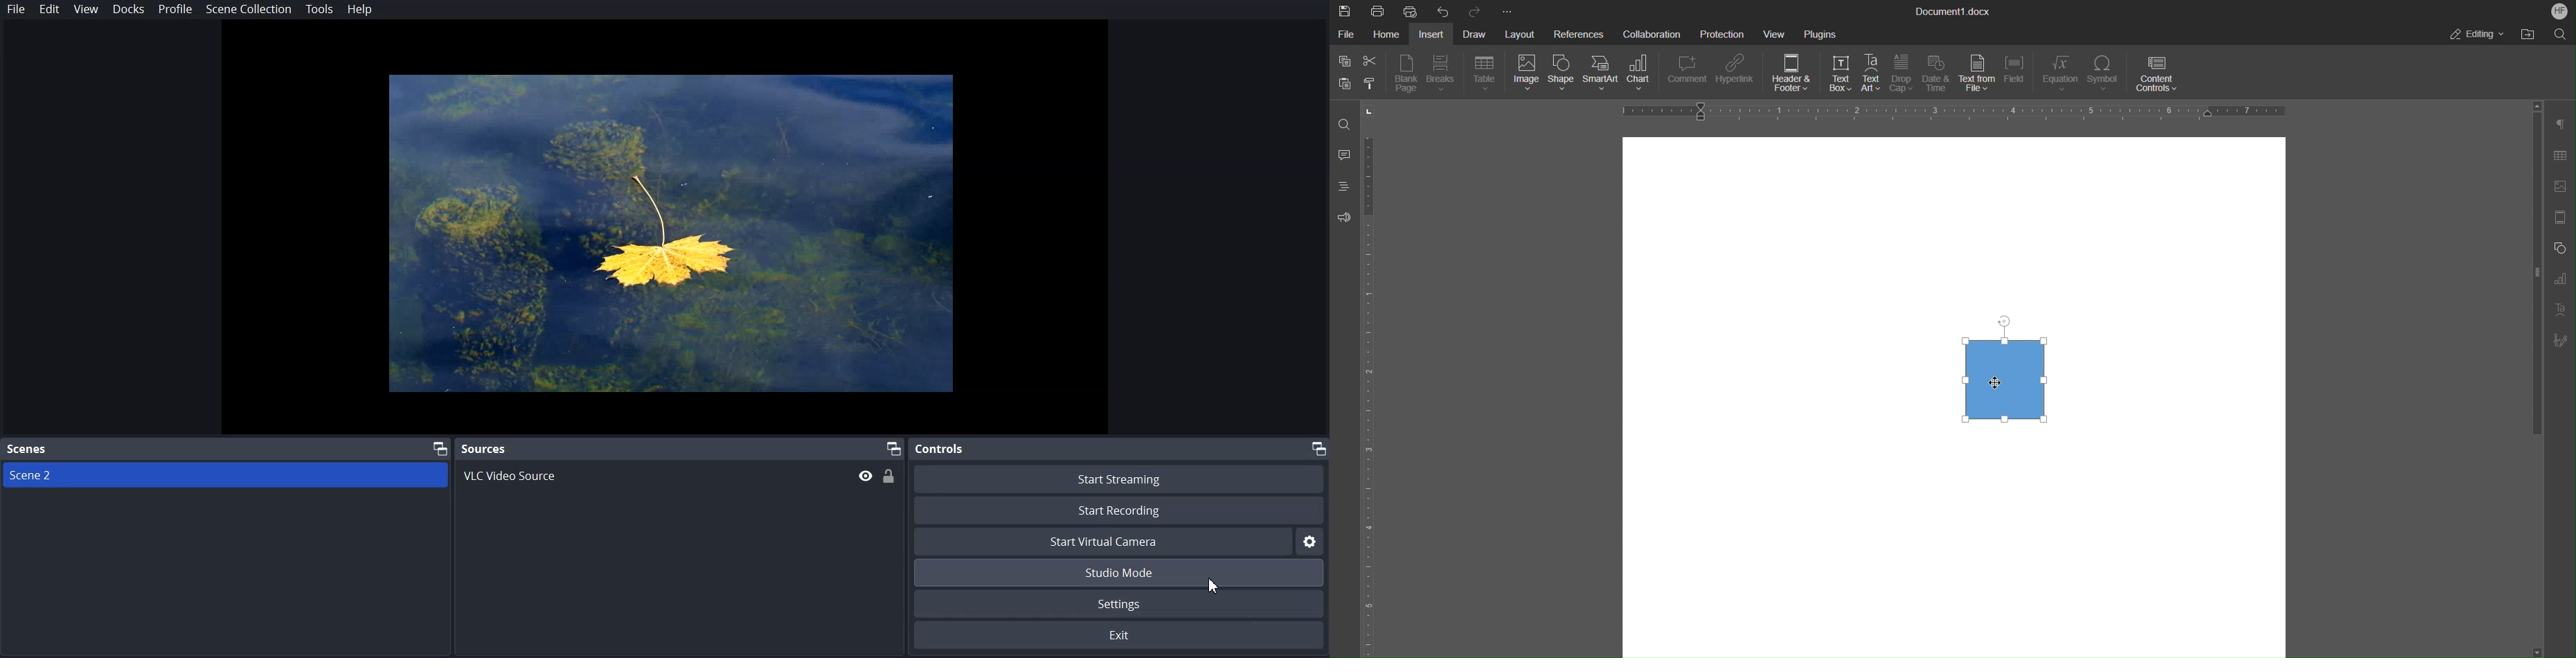  Describe the element at coordinates (1372, 83) in the screenshot. I see `Copy Style` at that location.